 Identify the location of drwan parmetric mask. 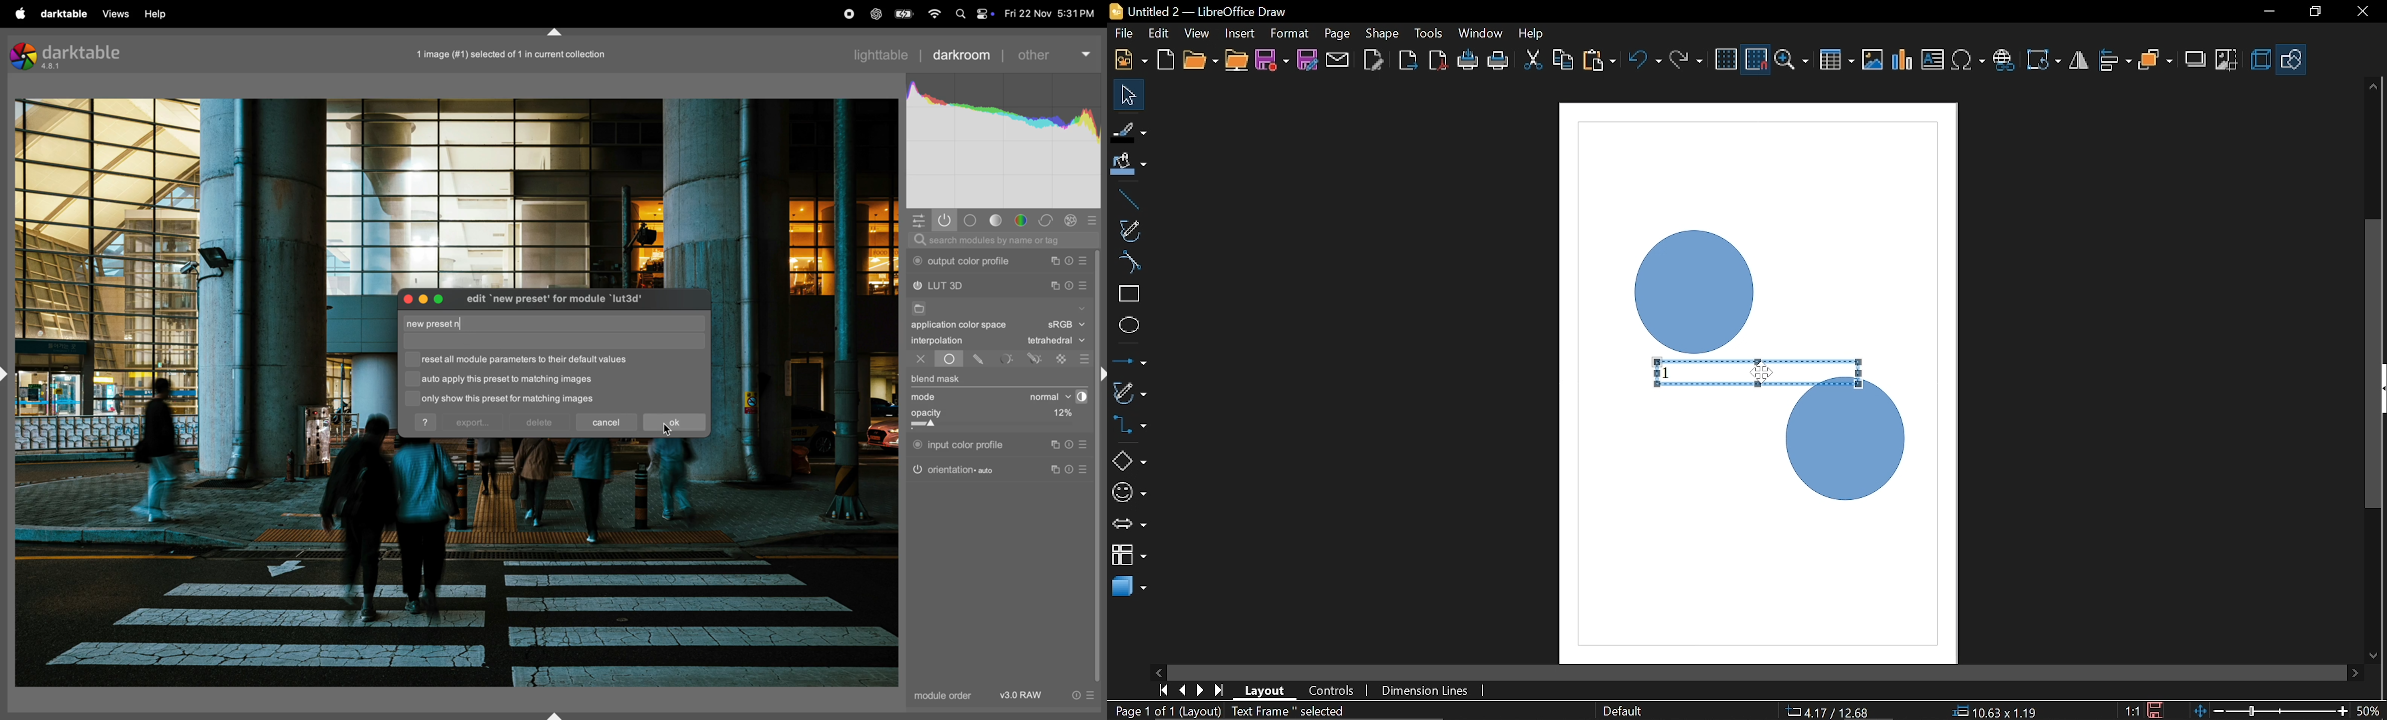
(1037, 357).